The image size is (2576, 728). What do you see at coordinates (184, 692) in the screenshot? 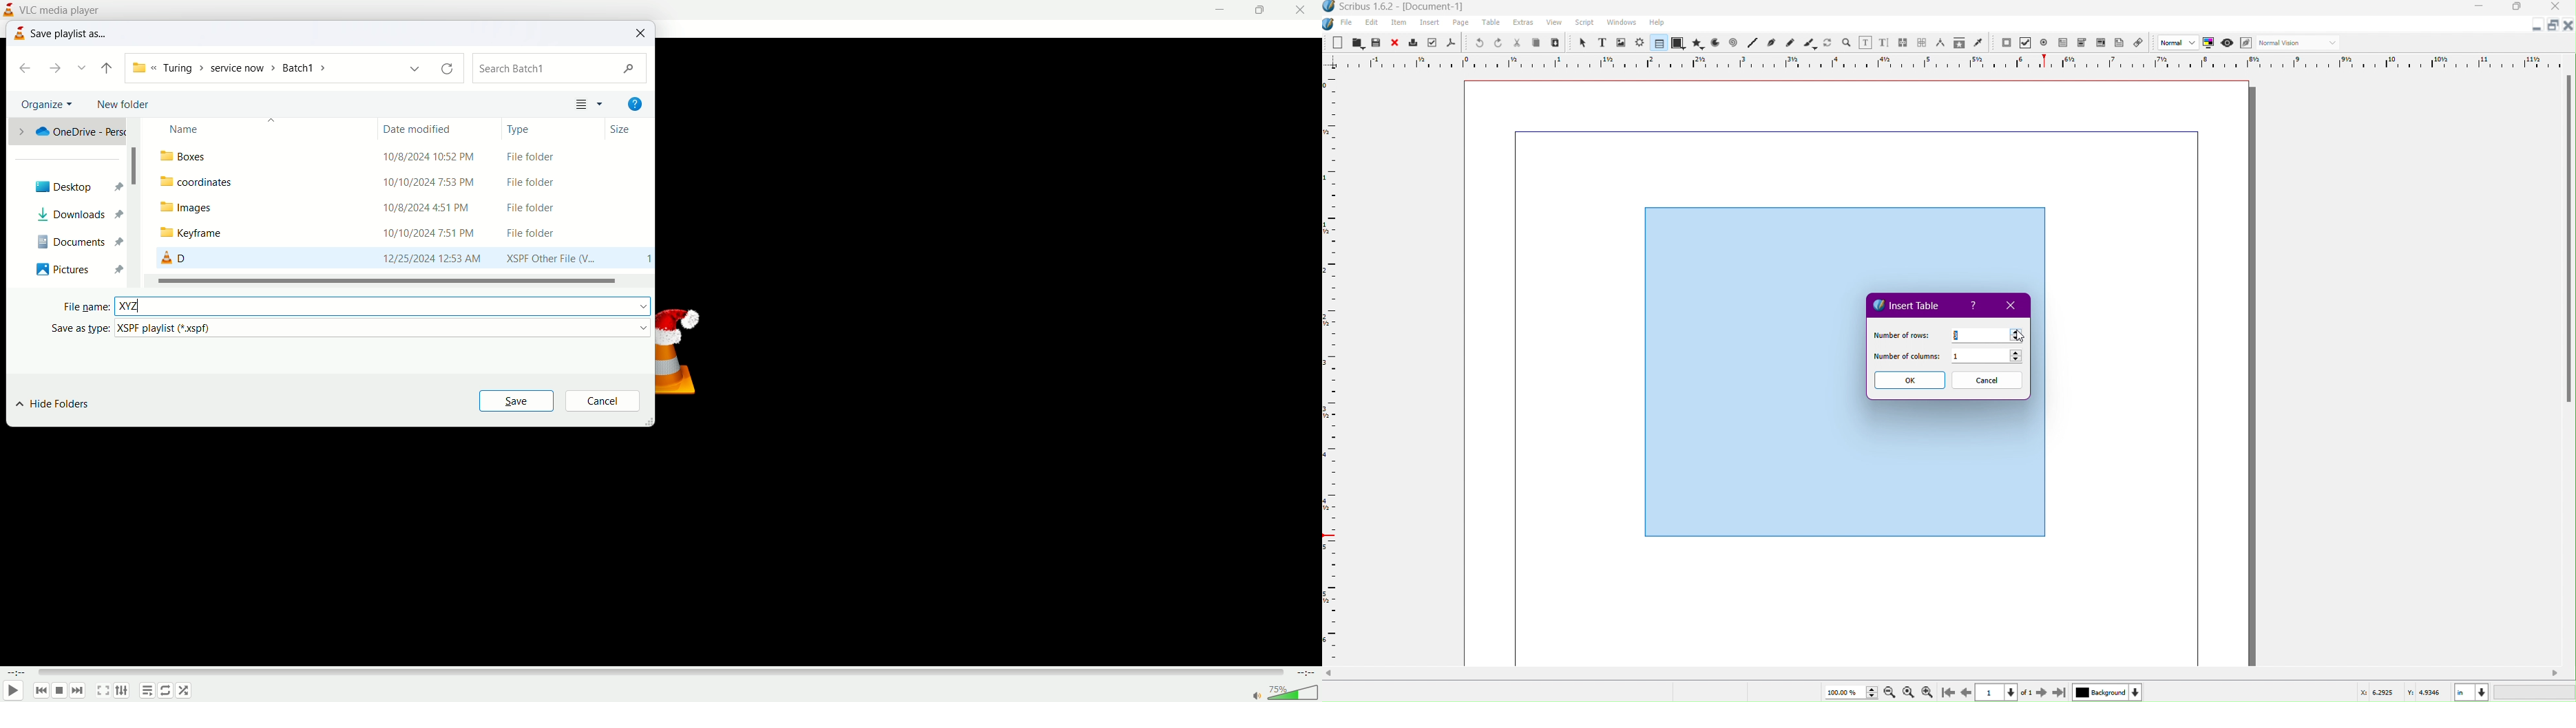
I see `random` at bounding box center [184, 692].